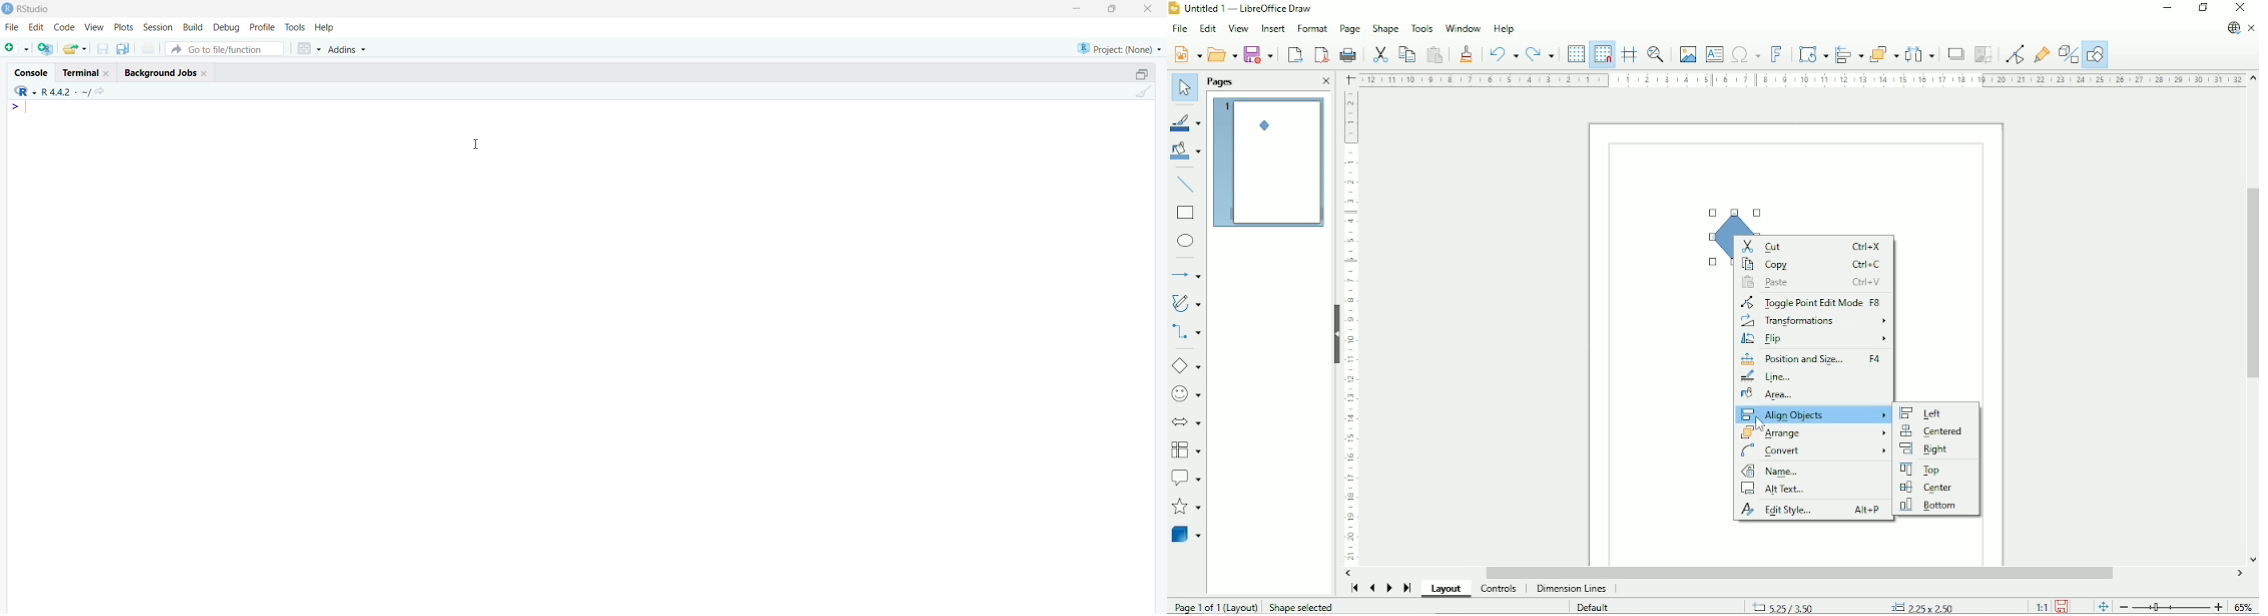  I want to click on Go to file/function, so click(227, 49).